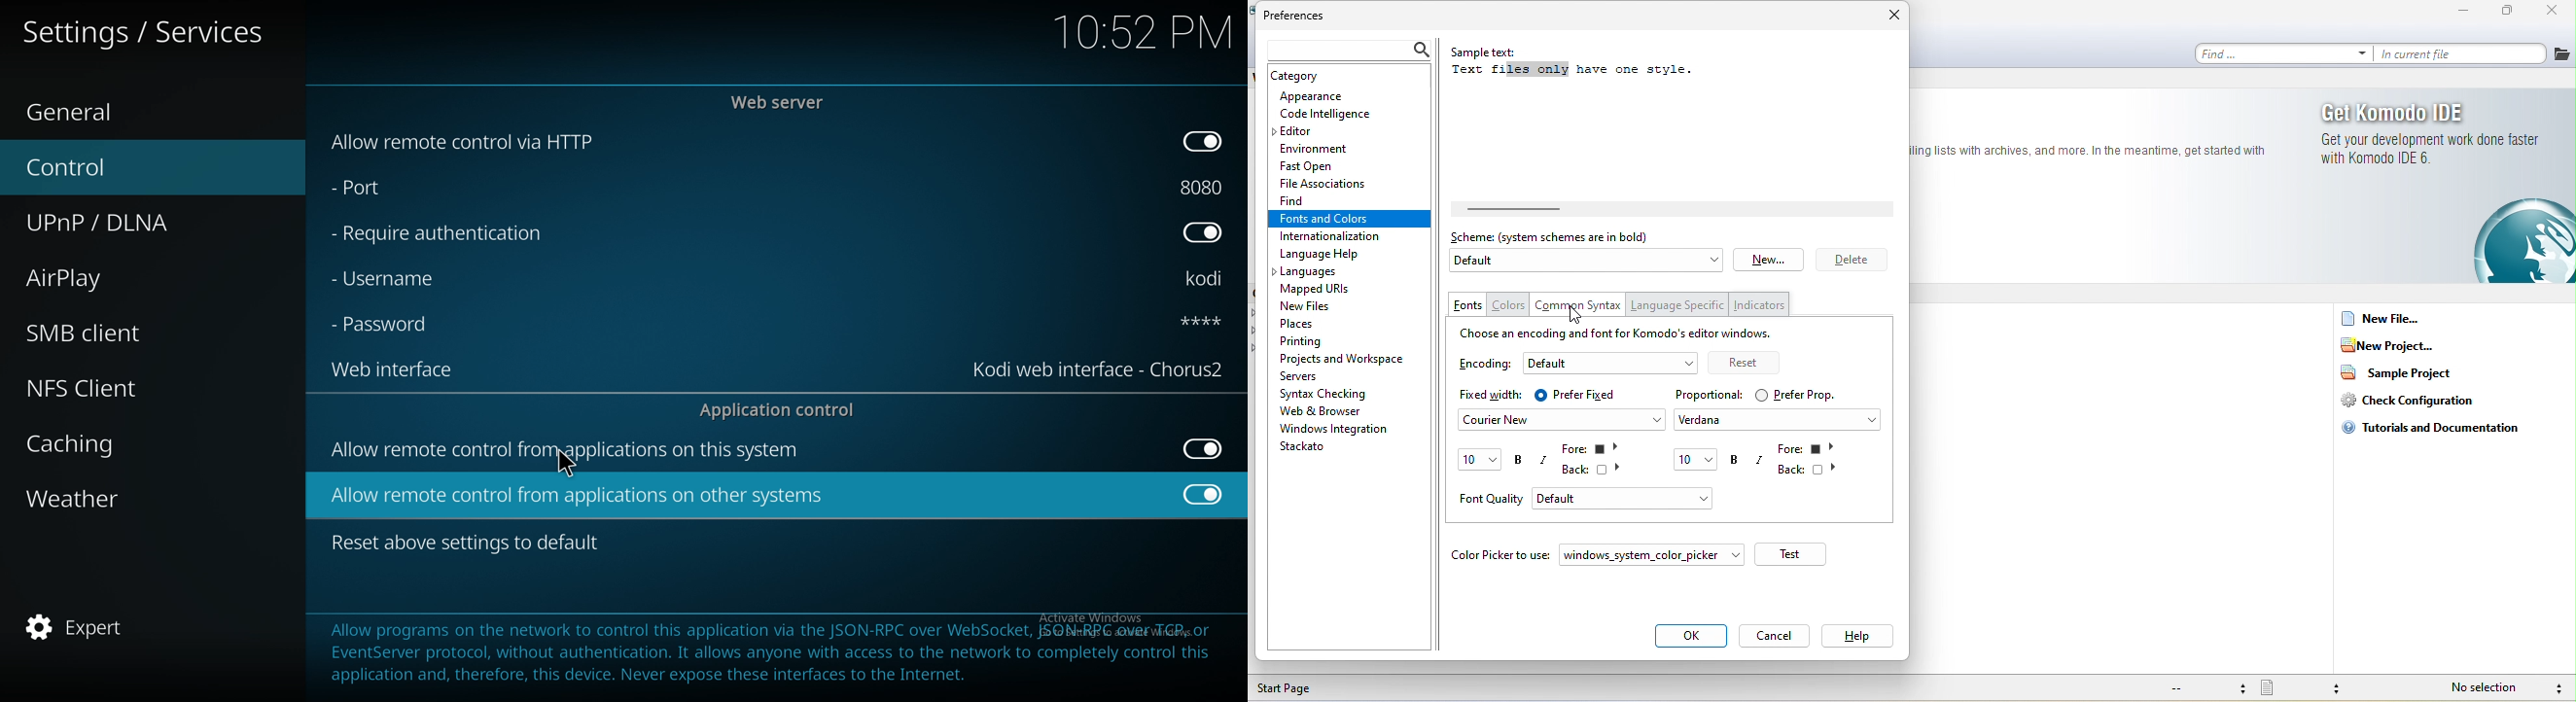  Describe the element at coordinates (1748, 363) in the screenshot. I see `reset` at that location.